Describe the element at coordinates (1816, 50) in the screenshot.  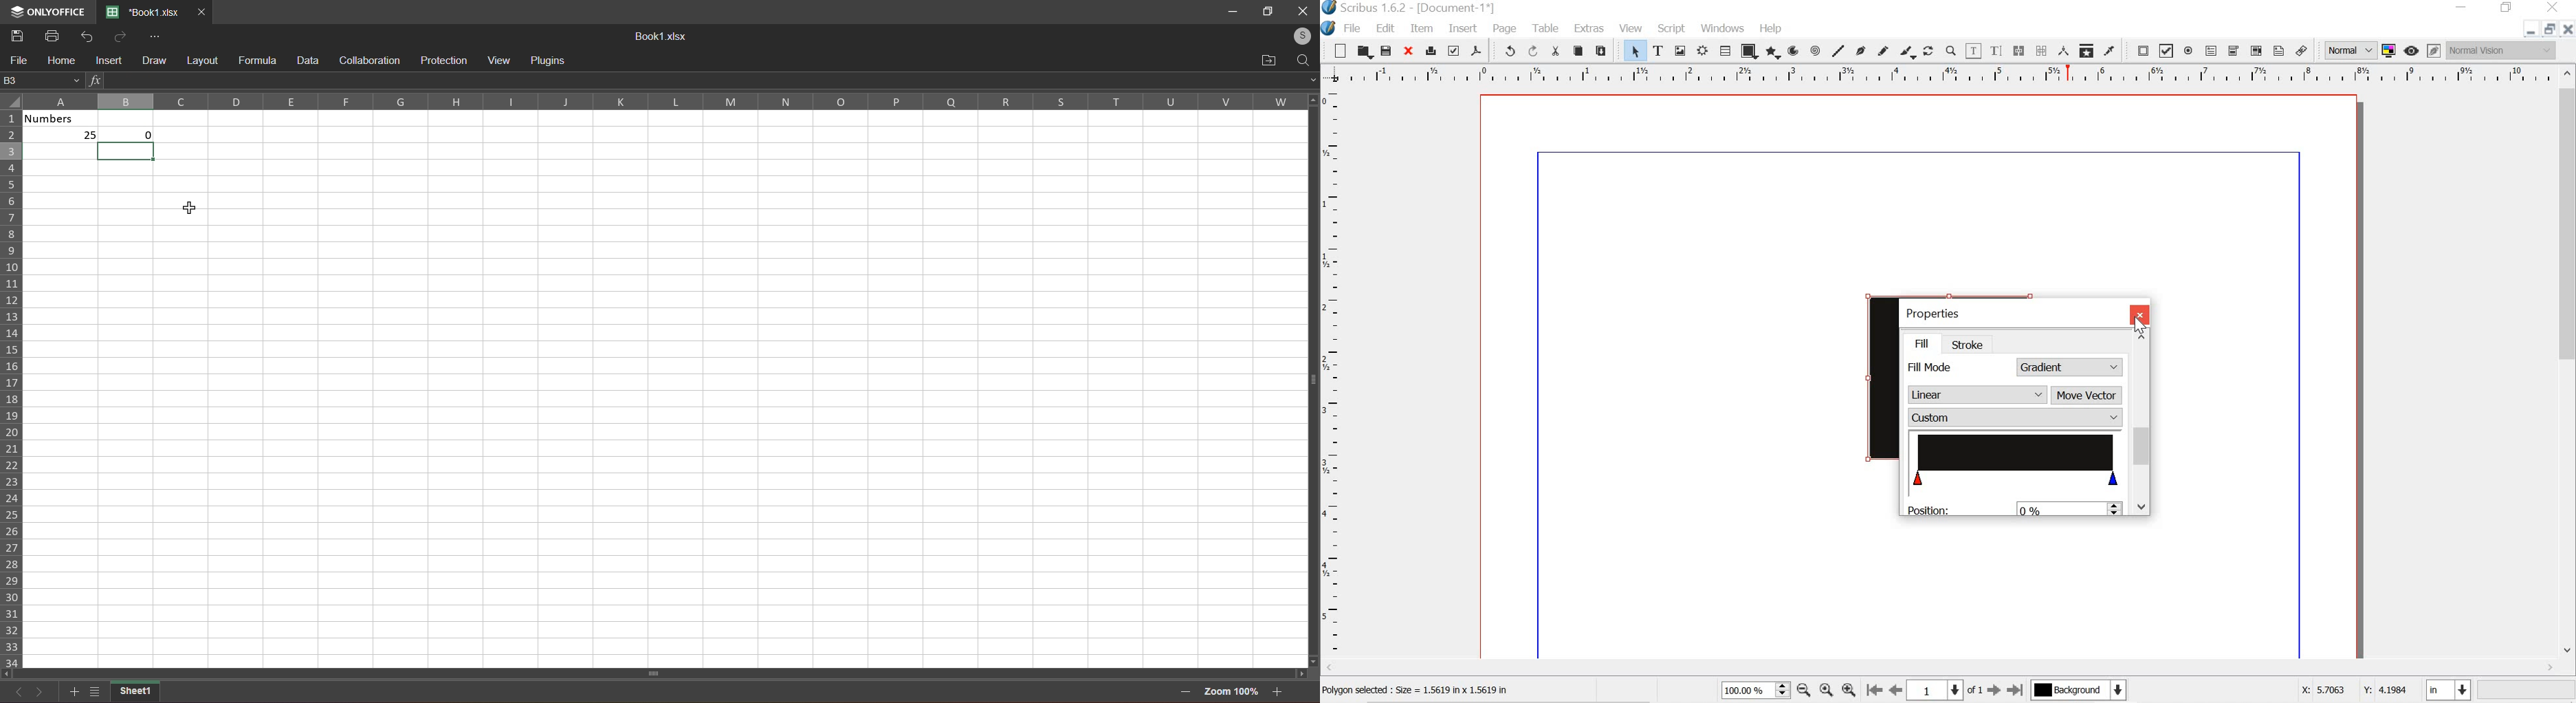
I see `spiral` at that location.